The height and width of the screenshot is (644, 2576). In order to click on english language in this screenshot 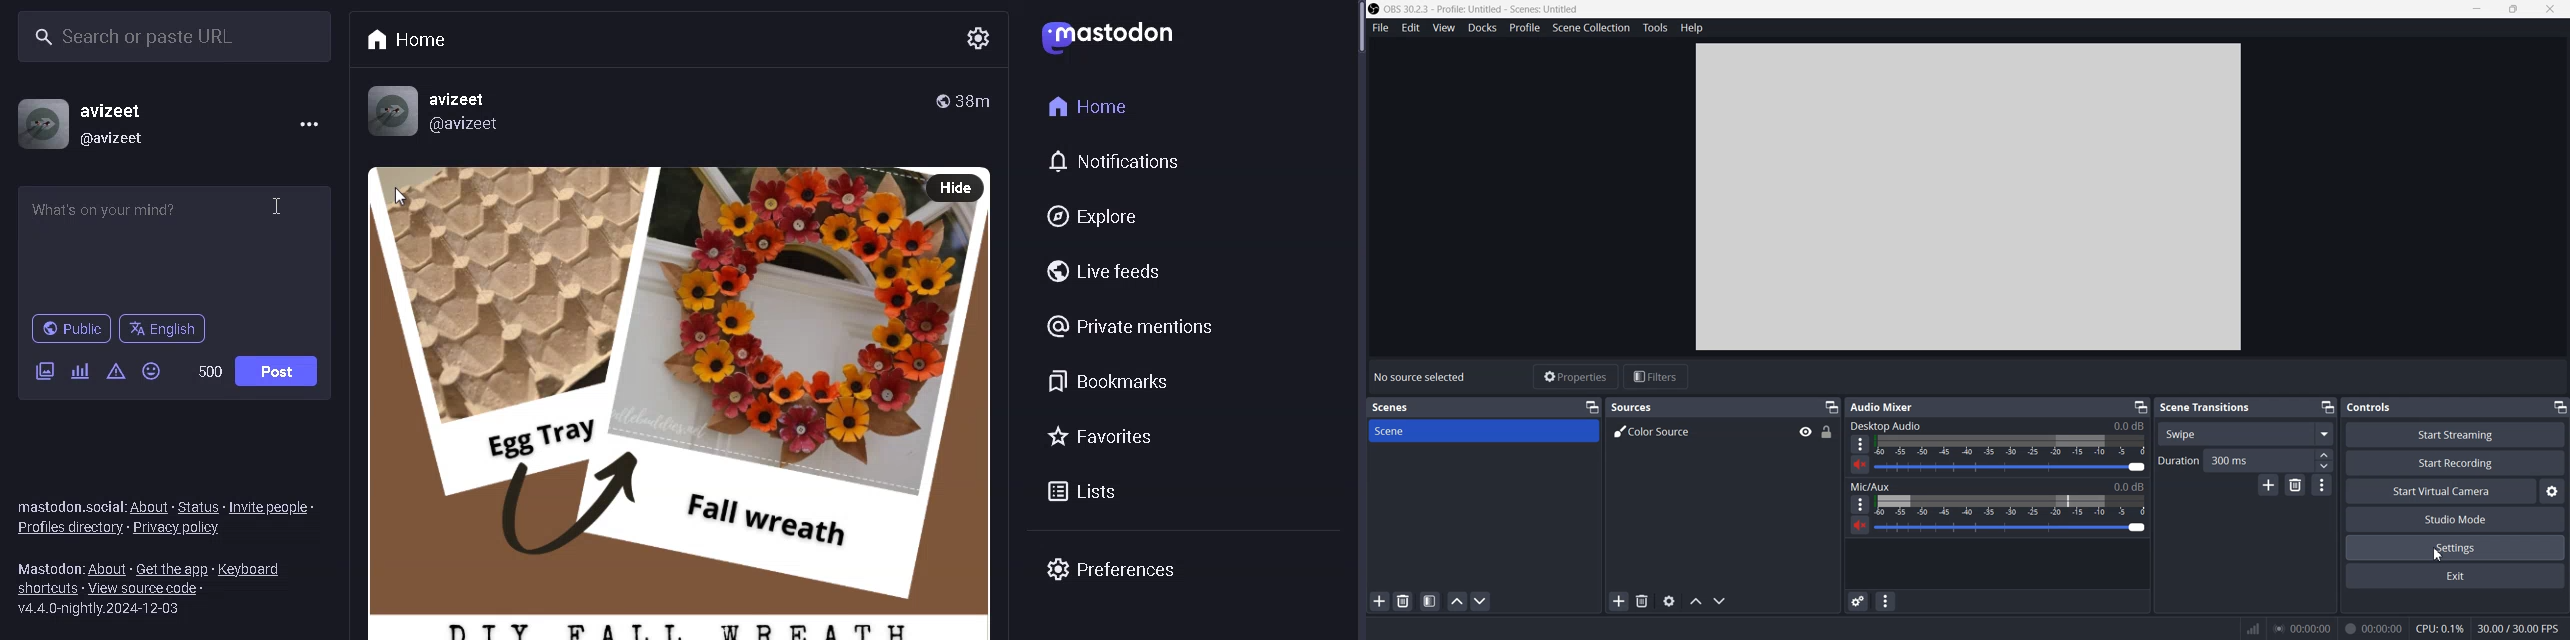, I will do `click(168, 331)`.